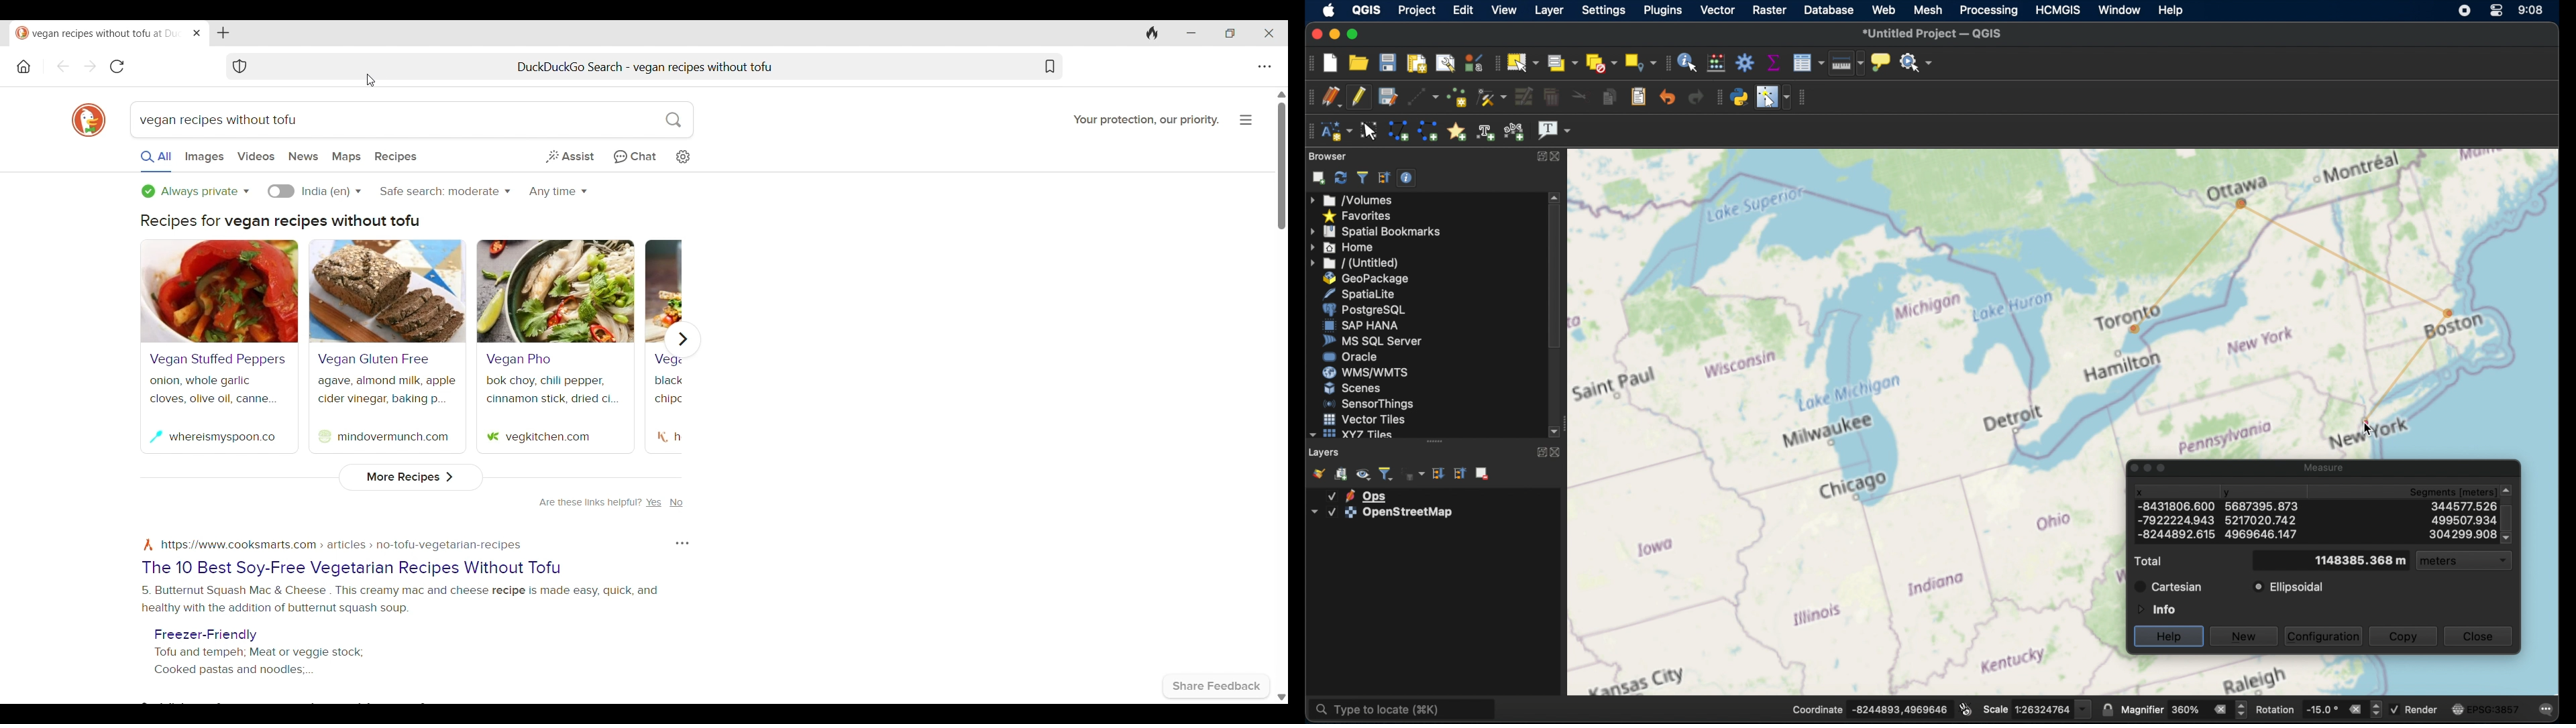 Image resolution: width=2576 pixels, height=728 pixels. Describe the element at coordinates (1603, 11) in the screenshot. I see `settings` at that location.